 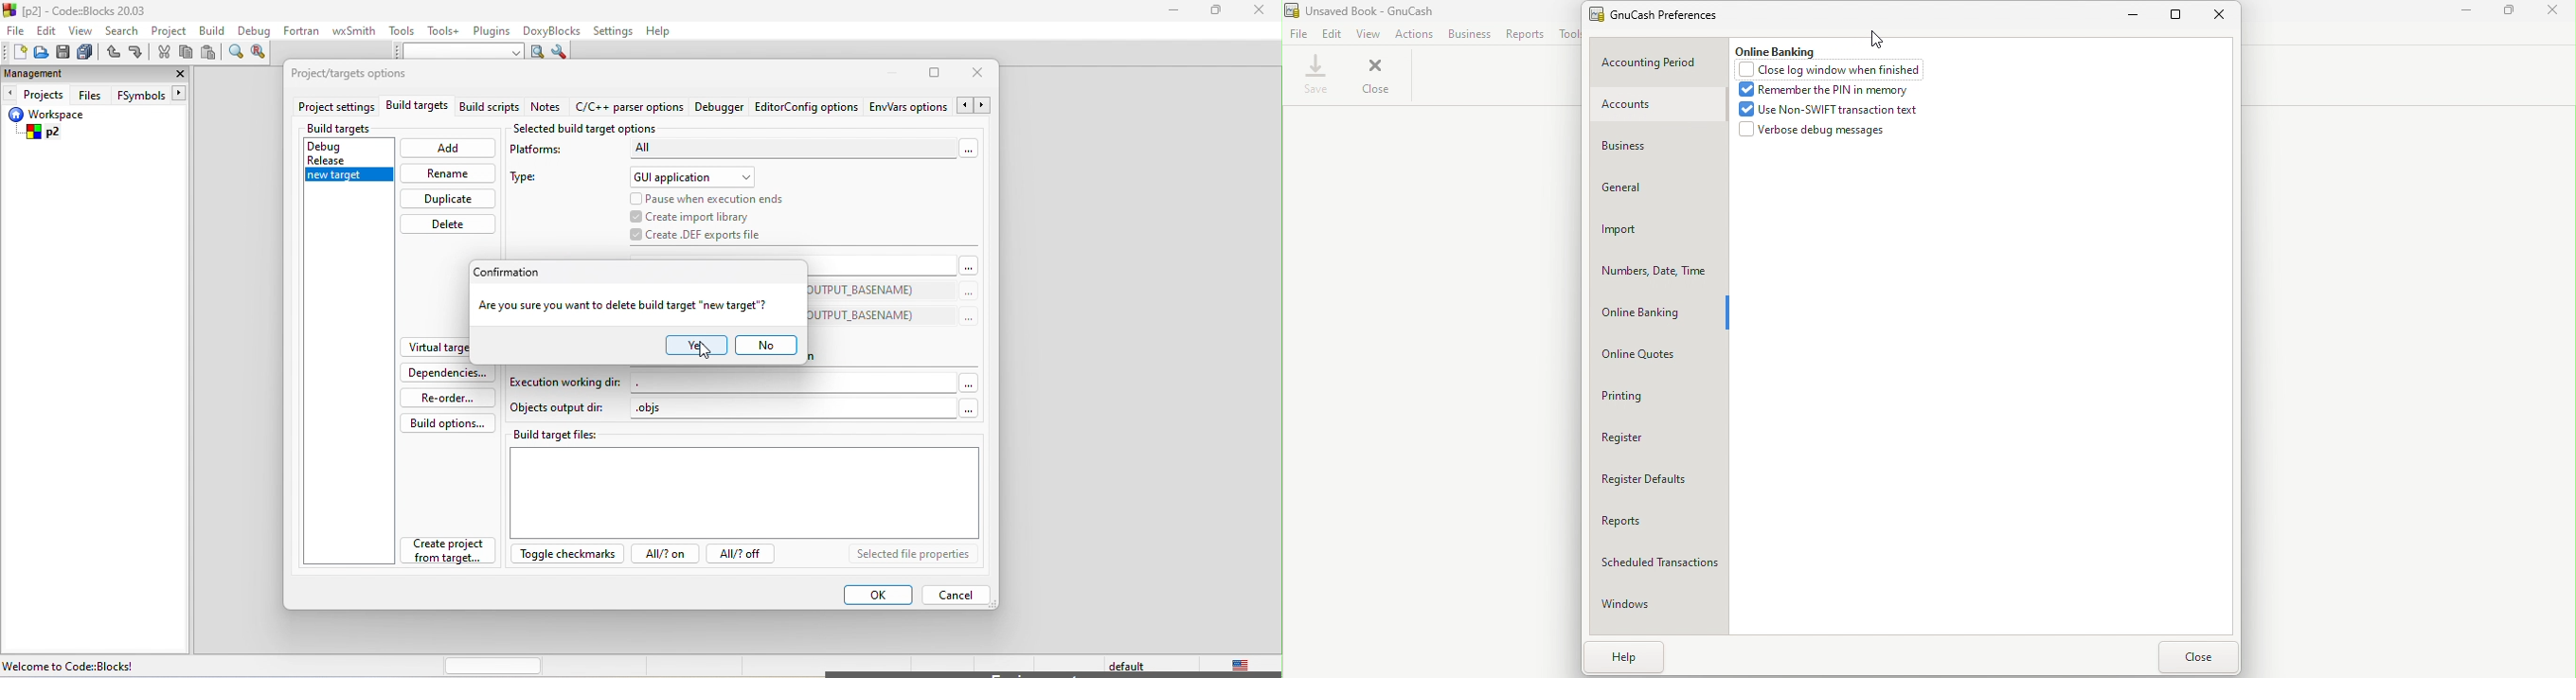 What do you see at coordinates (747, 482) in the screenshot?
I see `build target files` at bounding box center [747, 482].